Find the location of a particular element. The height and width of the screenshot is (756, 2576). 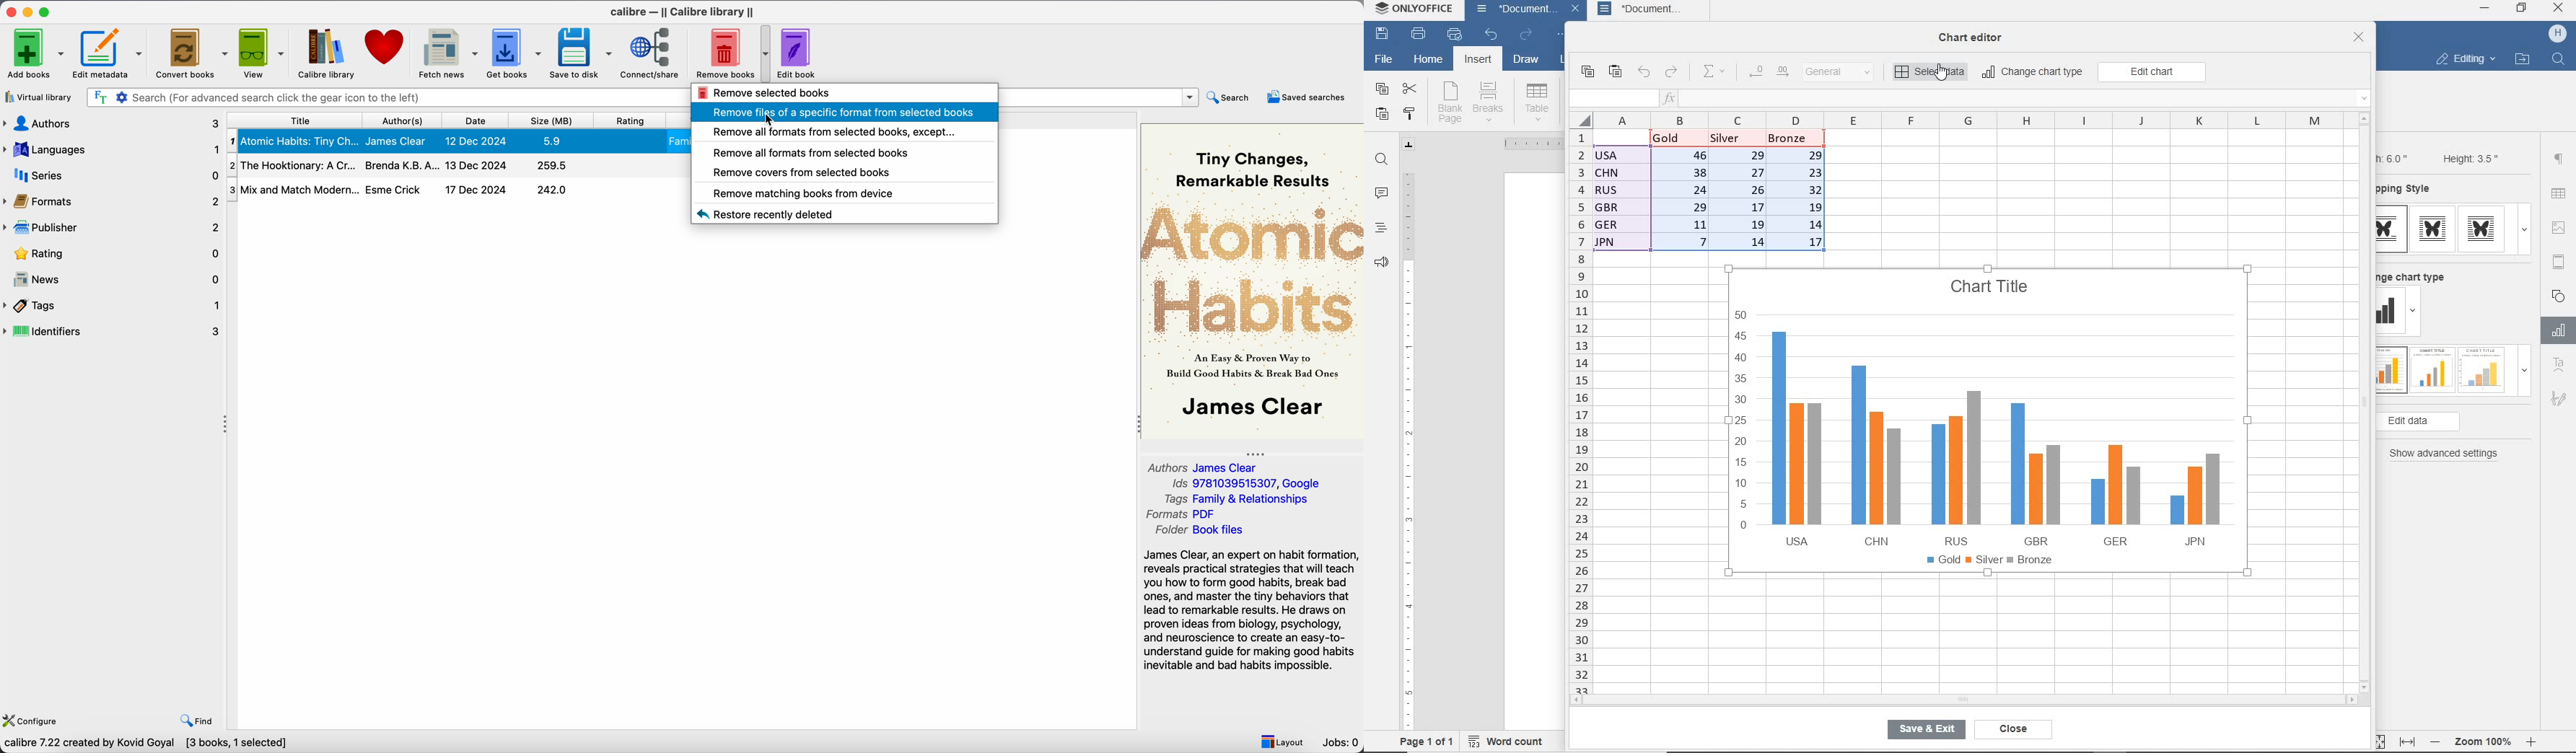

copy style is located at coordinates (1411, 113).